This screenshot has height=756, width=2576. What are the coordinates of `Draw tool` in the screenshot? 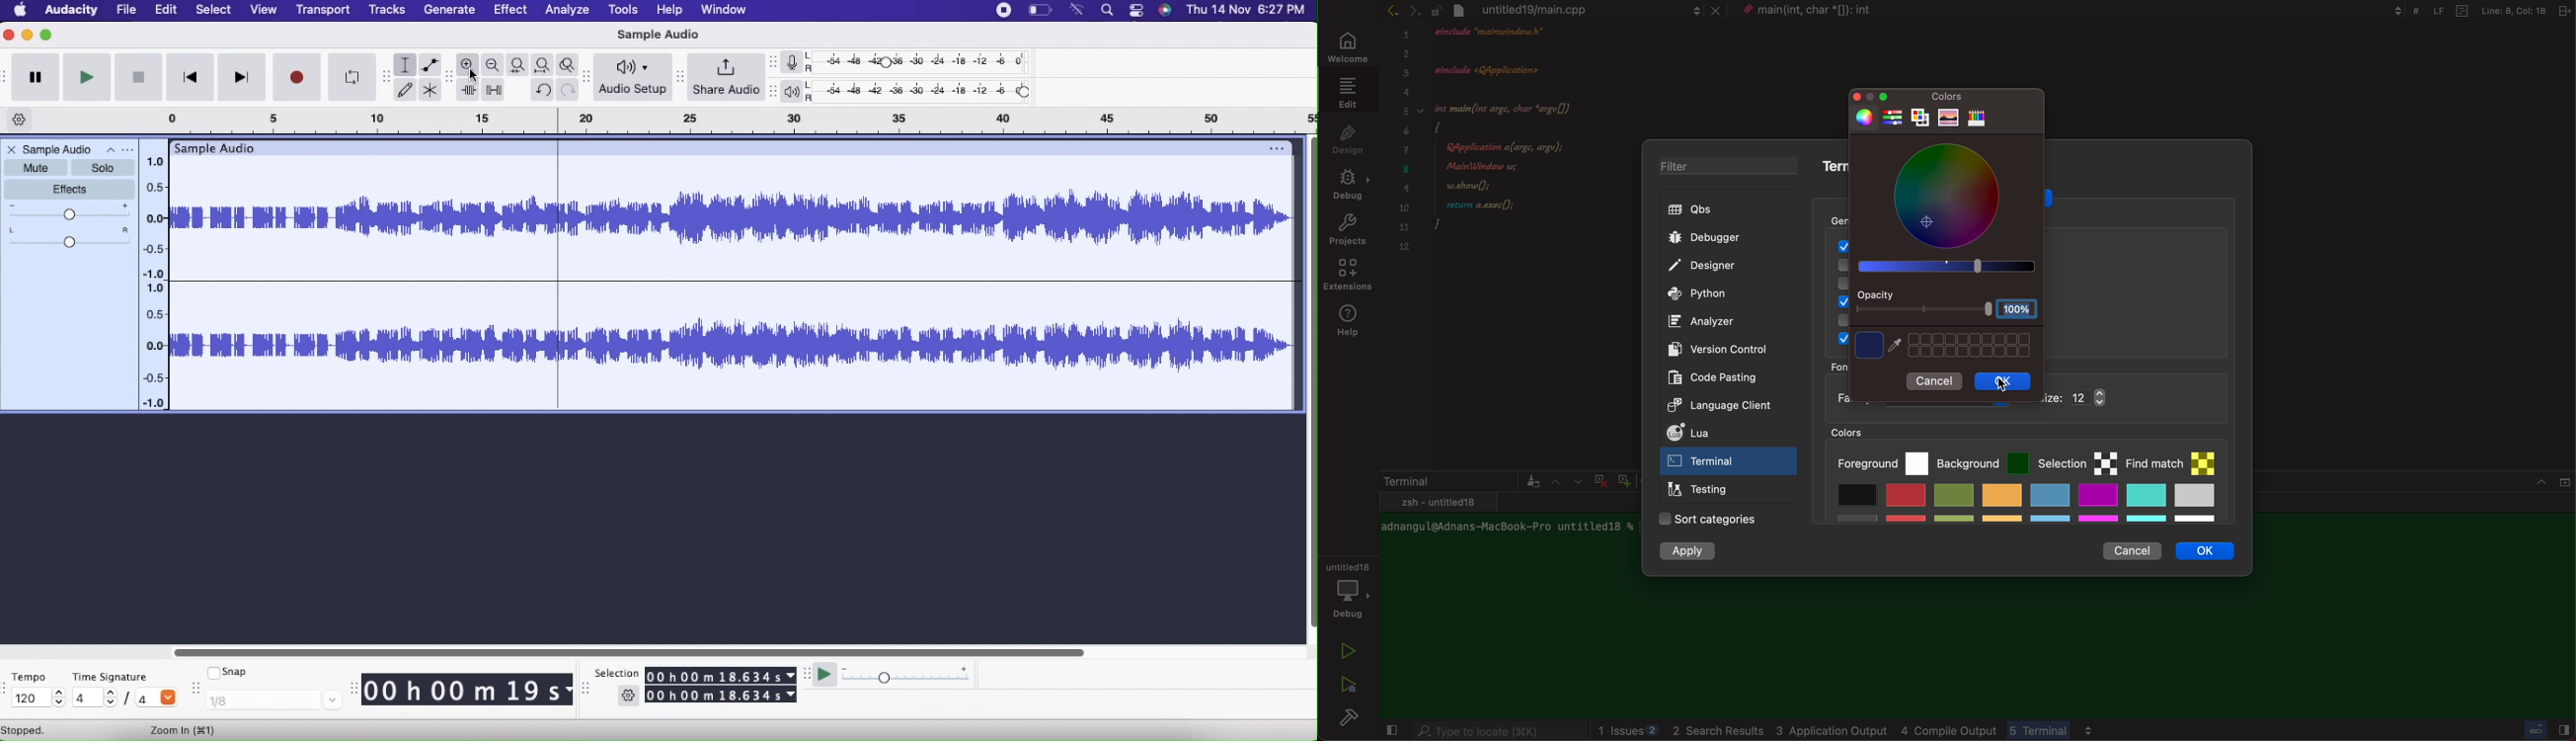 It's located at (406, 89).